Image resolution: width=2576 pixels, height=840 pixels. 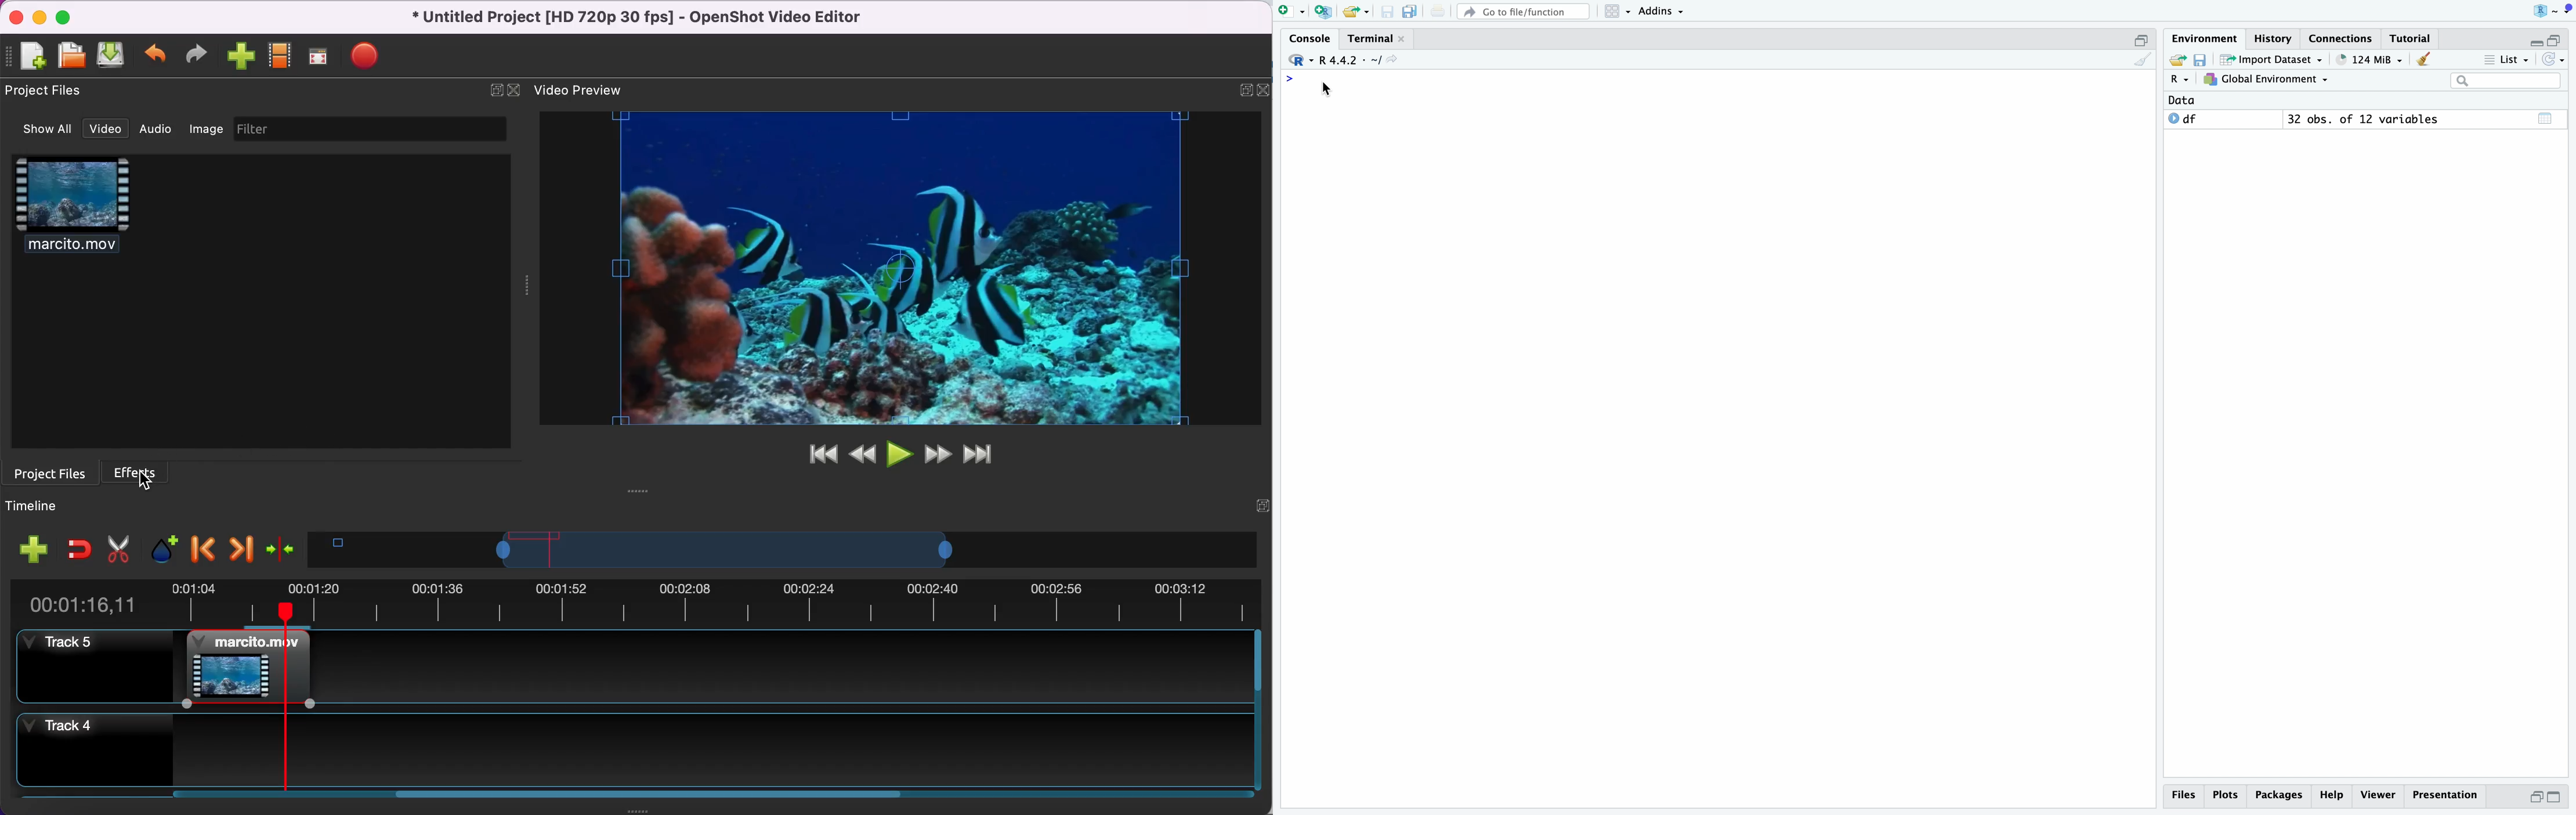 What do you see at coordinates (2182, 79) in the screenshot?
I see `R` at bounding box center [2182, 79].